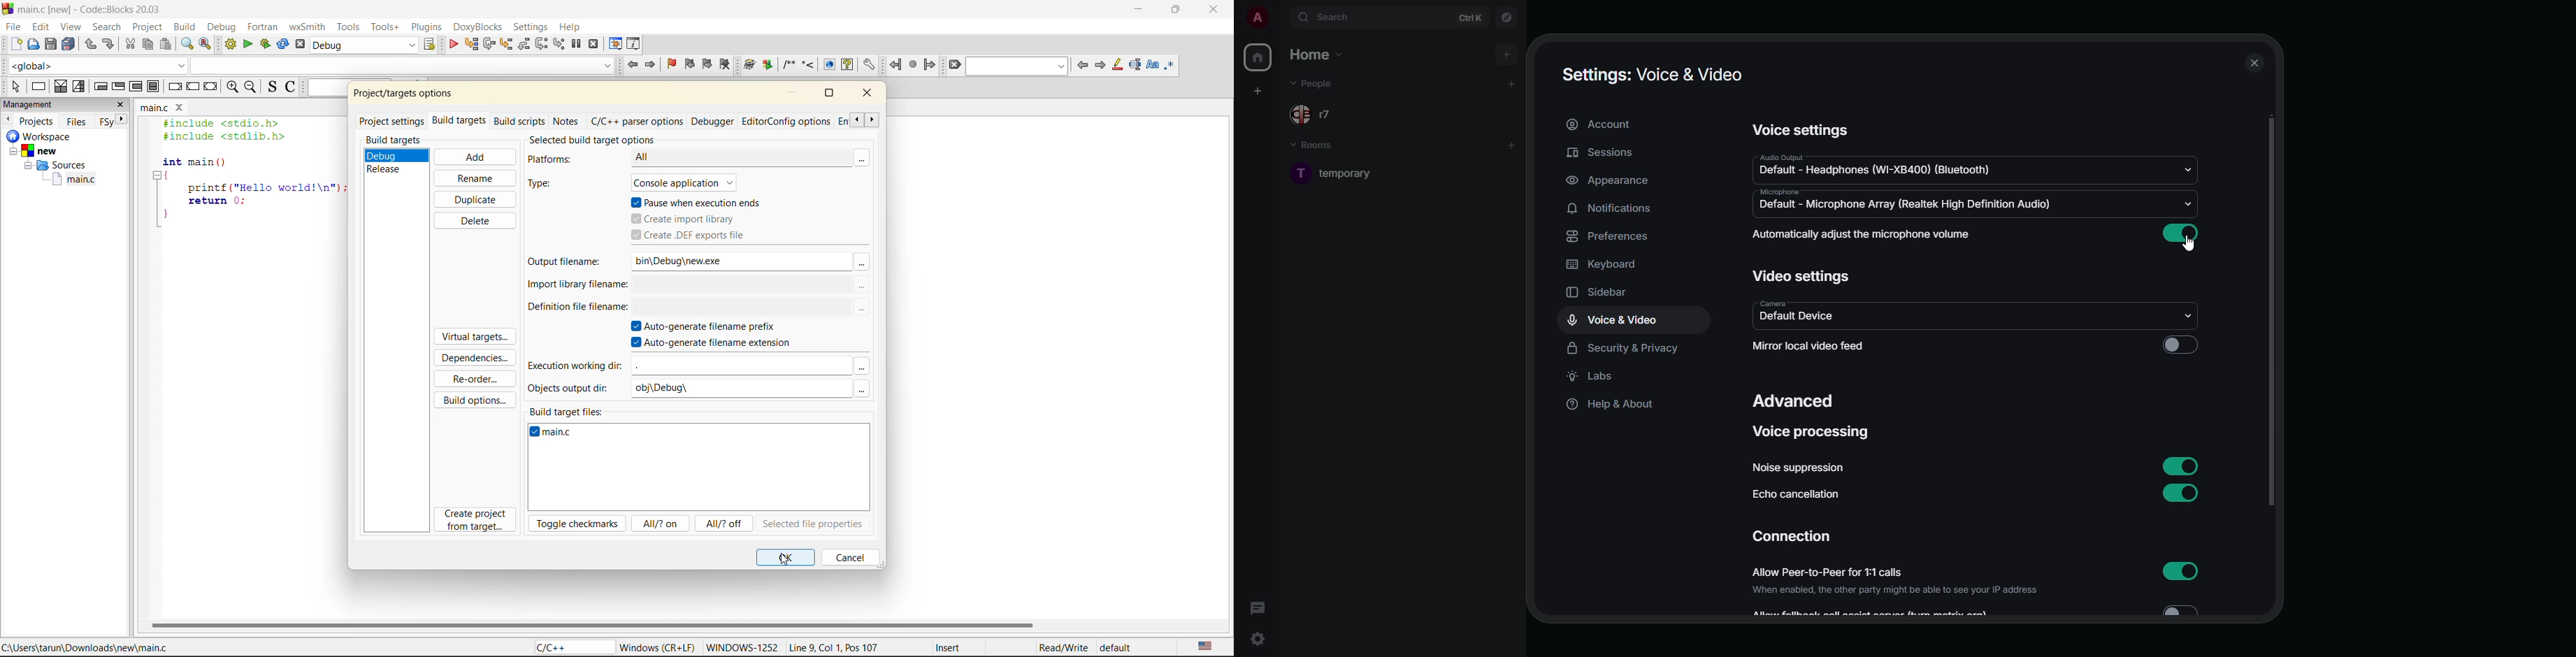  What do you see at coordinates (813, 525) in the screenshot?
I see `selected file properties` at bounding box center [813, 525].